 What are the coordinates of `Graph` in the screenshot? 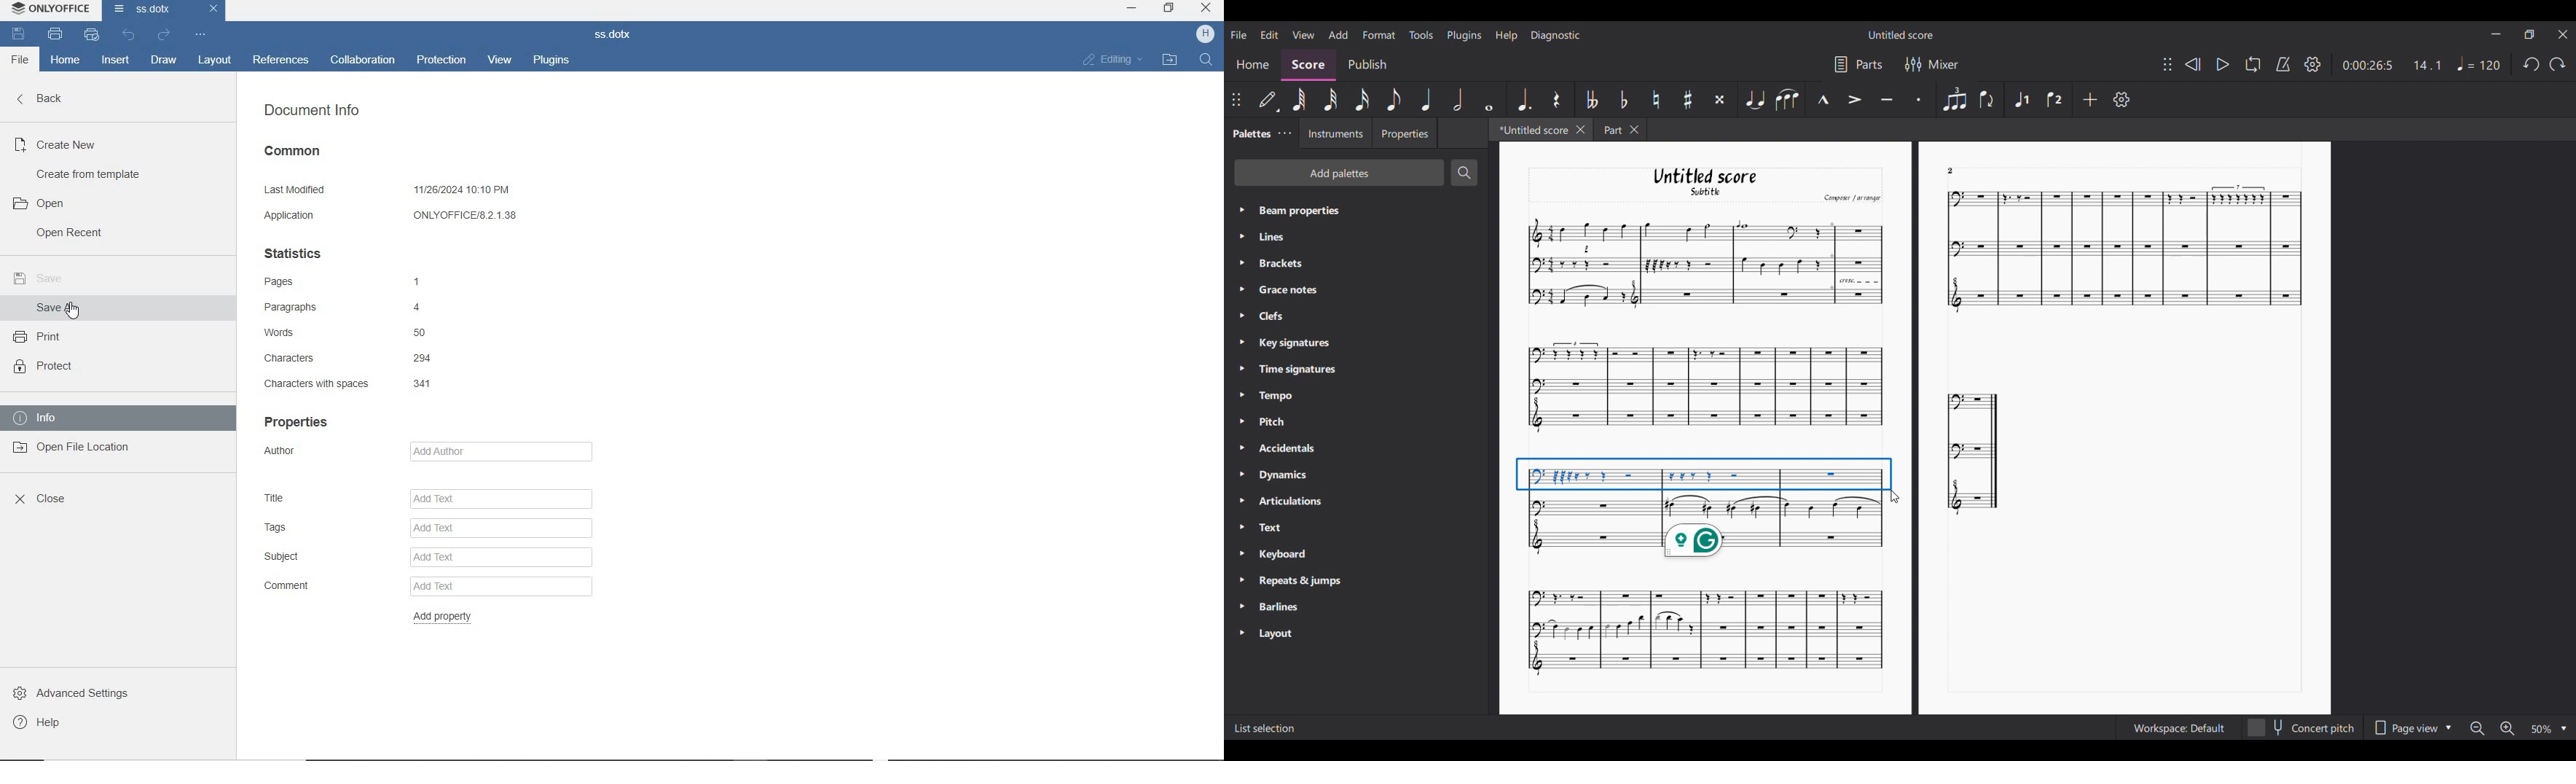 It's located at (1704, 486).